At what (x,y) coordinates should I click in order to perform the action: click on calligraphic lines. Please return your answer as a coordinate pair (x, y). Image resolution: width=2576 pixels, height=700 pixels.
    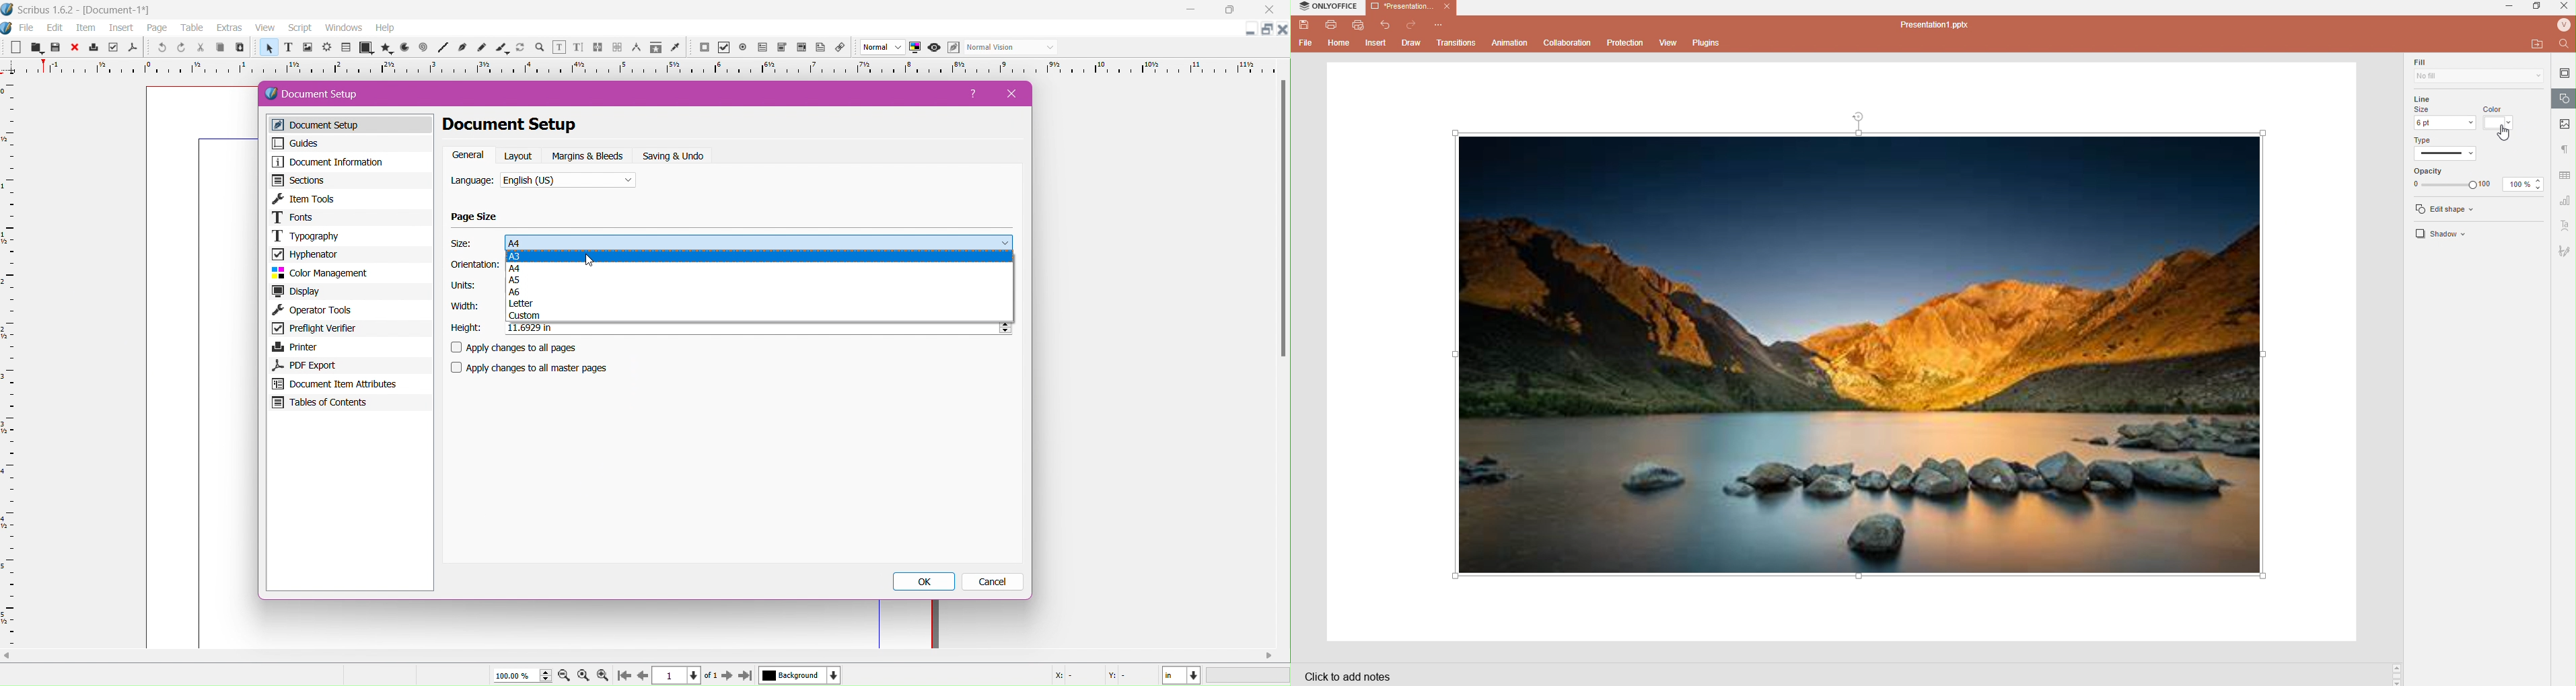
    Looking at the image, I should click on (502, 48).